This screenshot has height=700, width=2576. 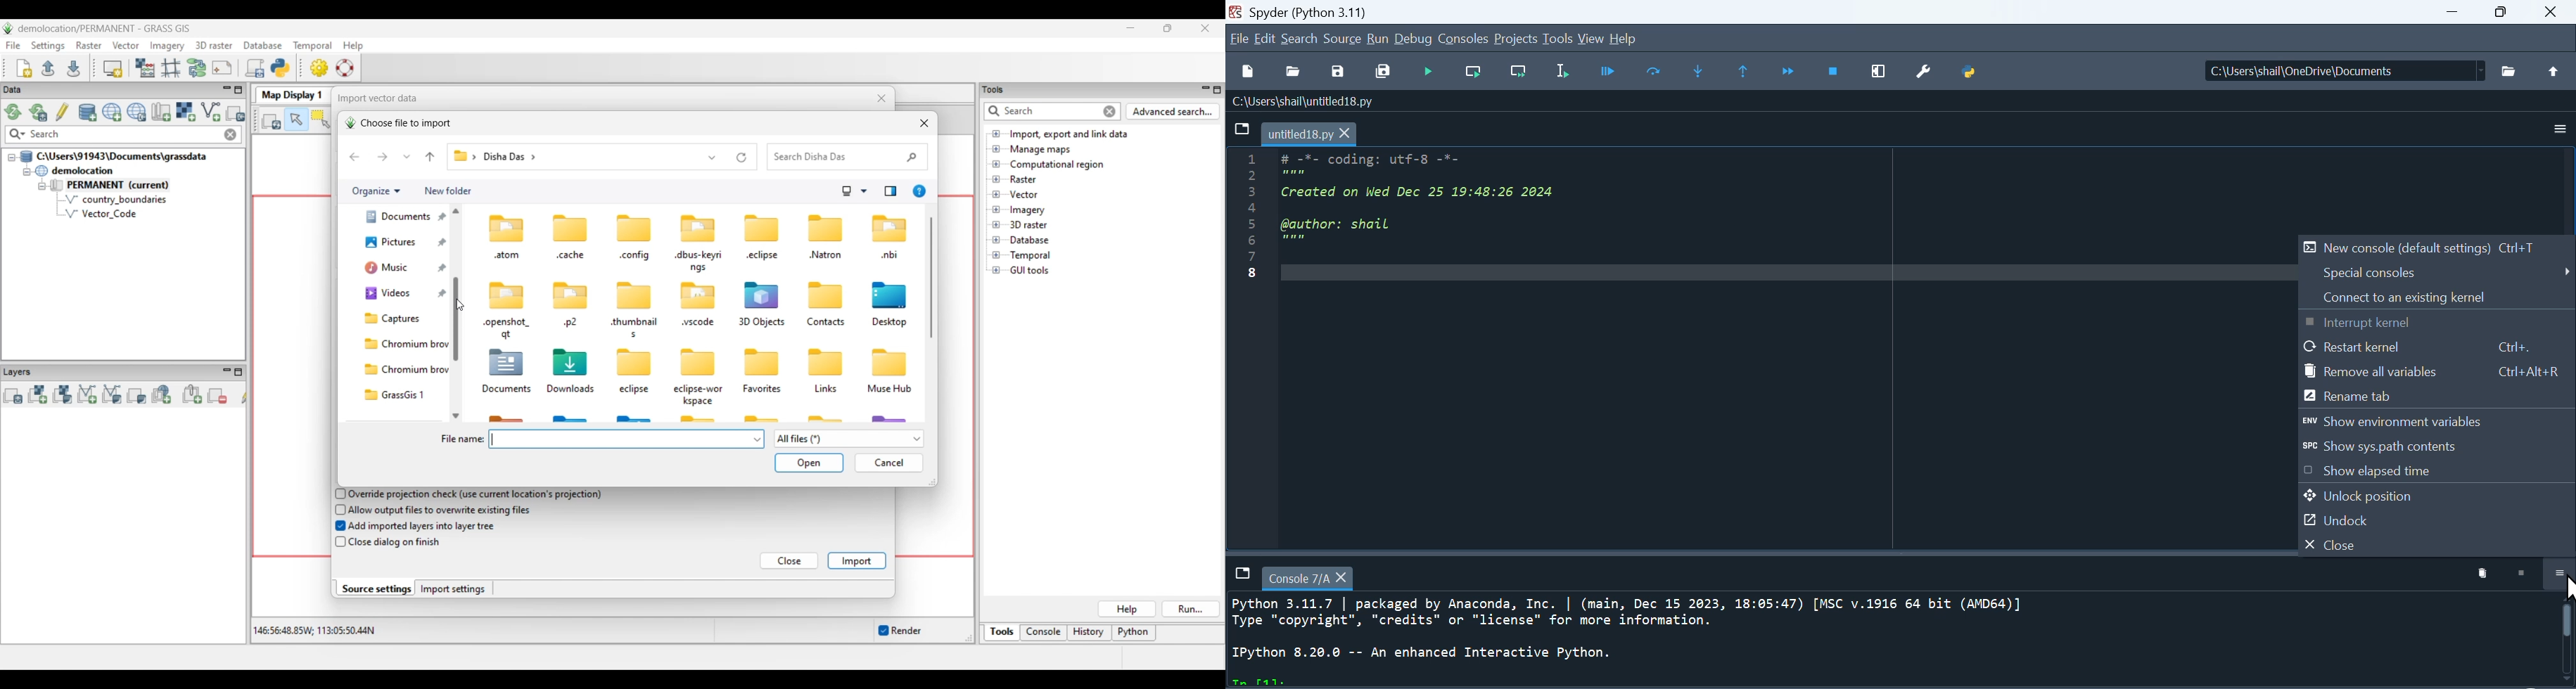 What do you see at coordinates (1386, 72) in the screenshot?
I see `save all` at bounding box center [1386, 72].